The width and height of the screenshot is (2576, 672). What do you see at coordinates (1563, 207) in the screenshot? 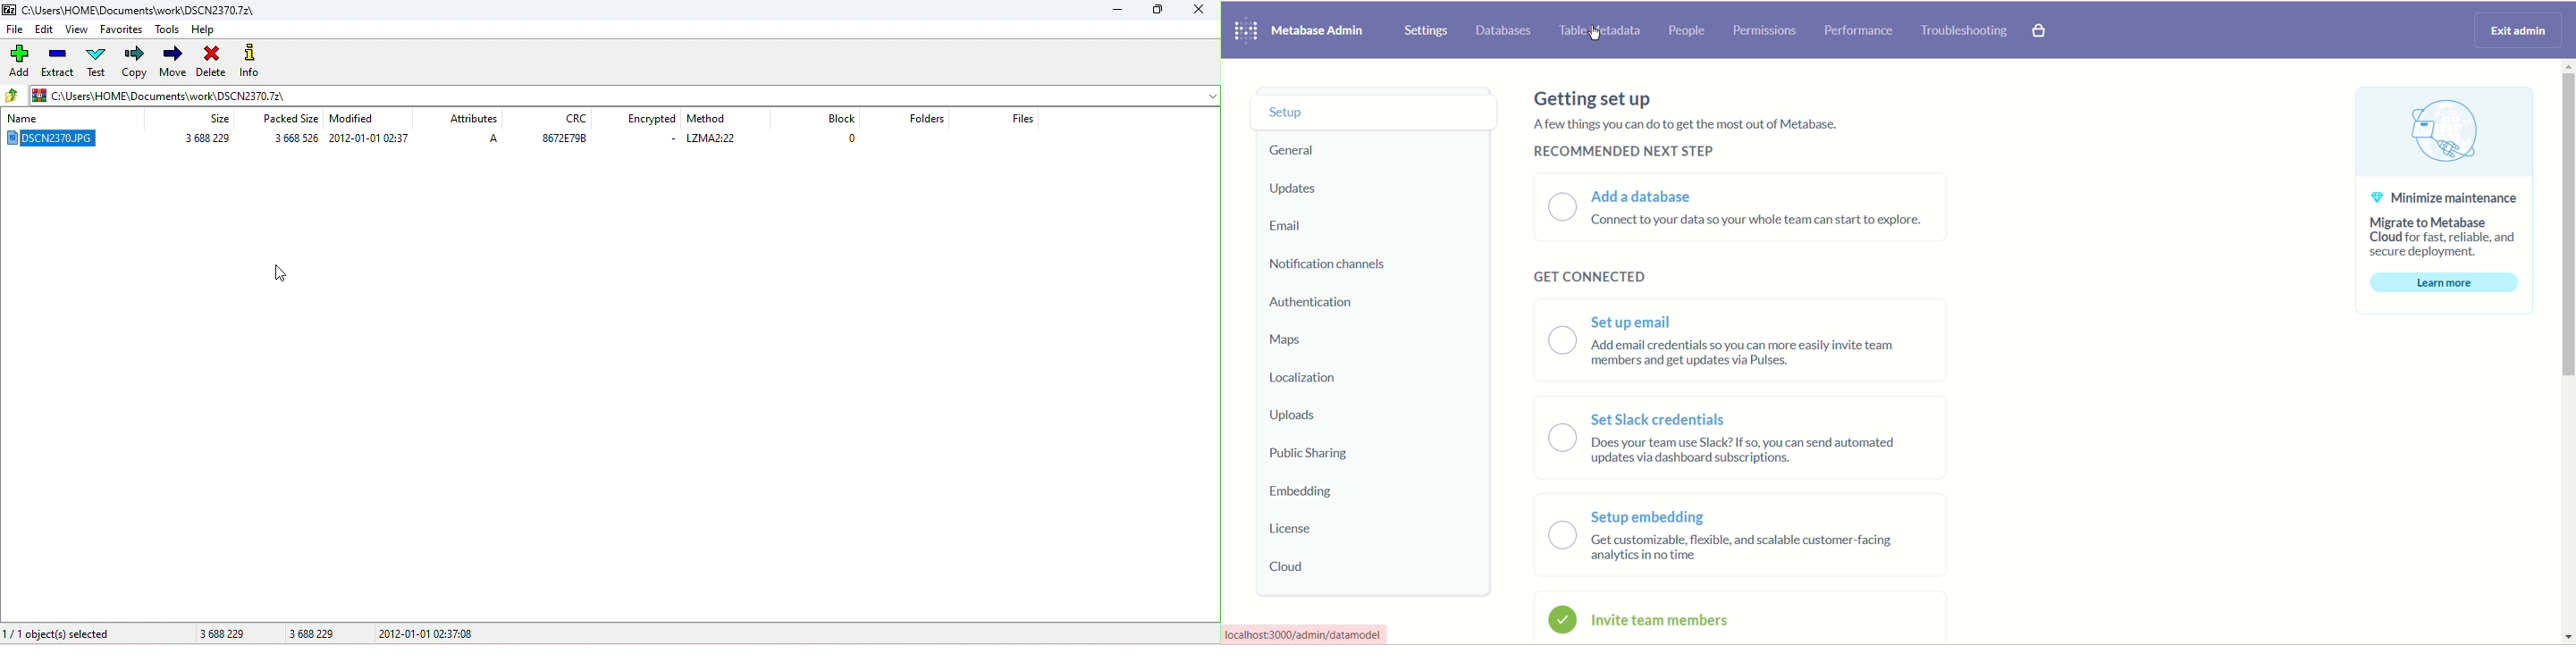
I see `toggle button` at bounding box center [1563, 207].